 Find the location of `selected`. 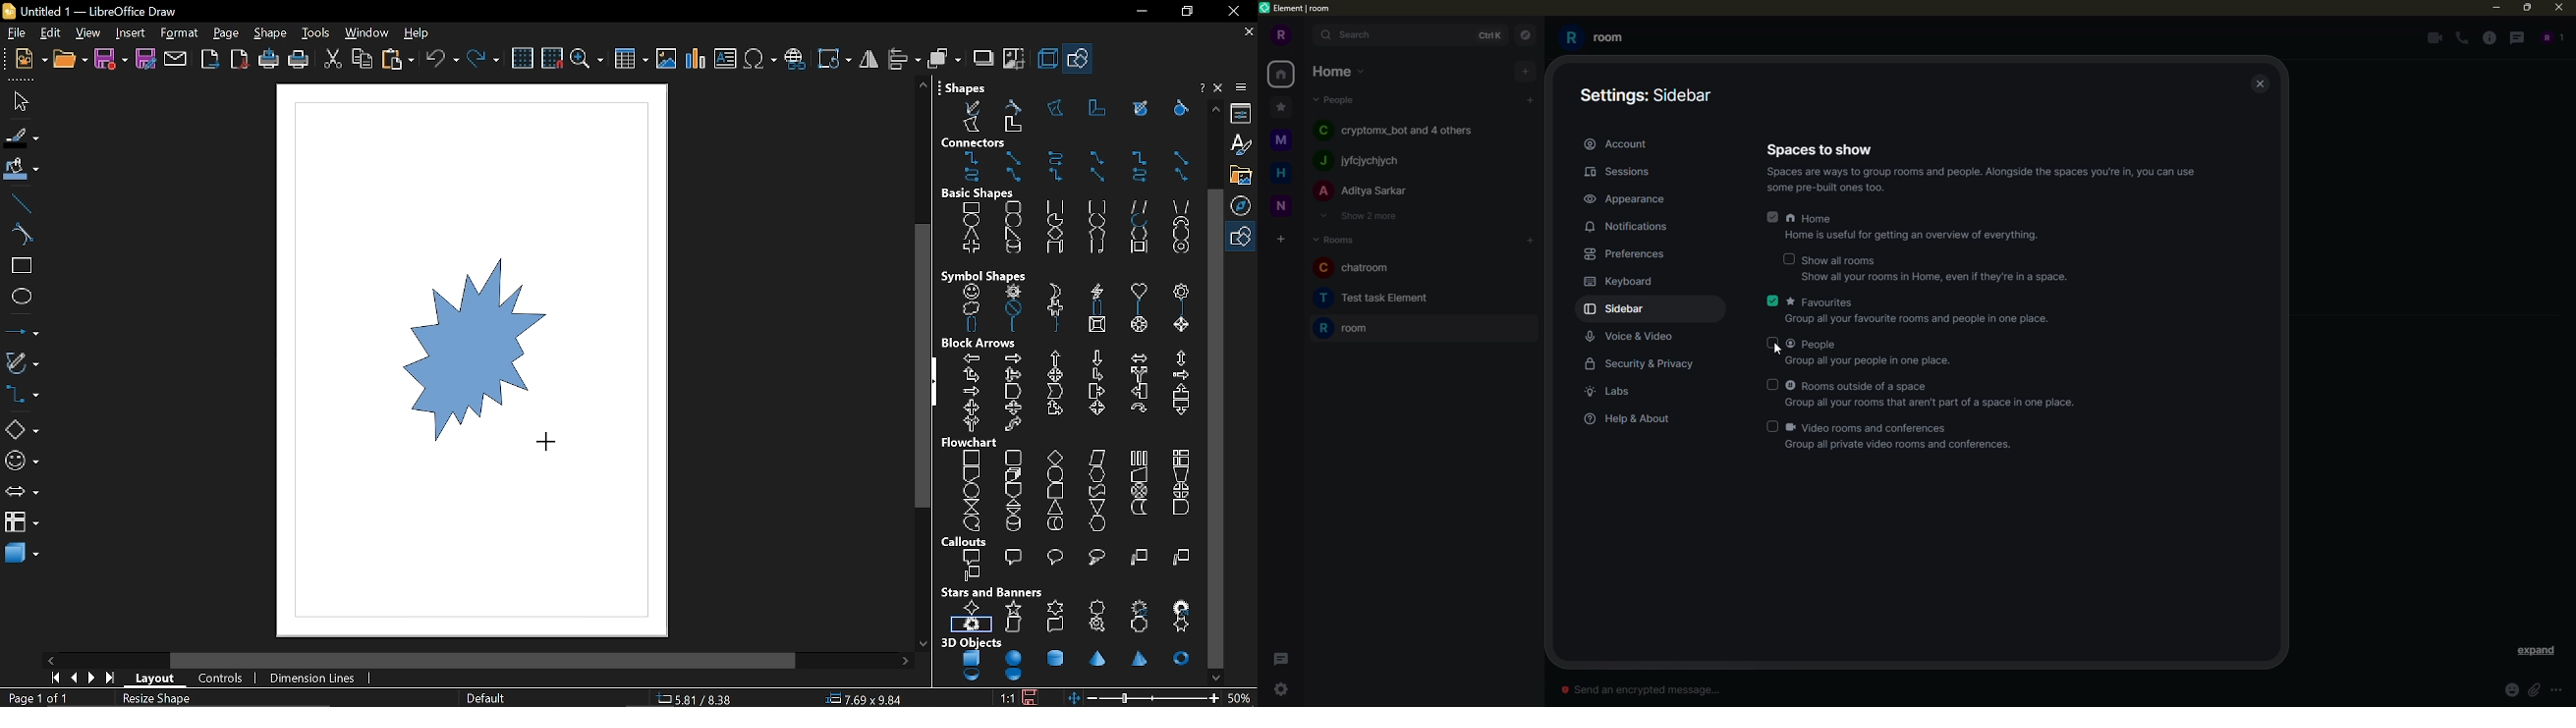

selected is located at coordinates (1774, 301).